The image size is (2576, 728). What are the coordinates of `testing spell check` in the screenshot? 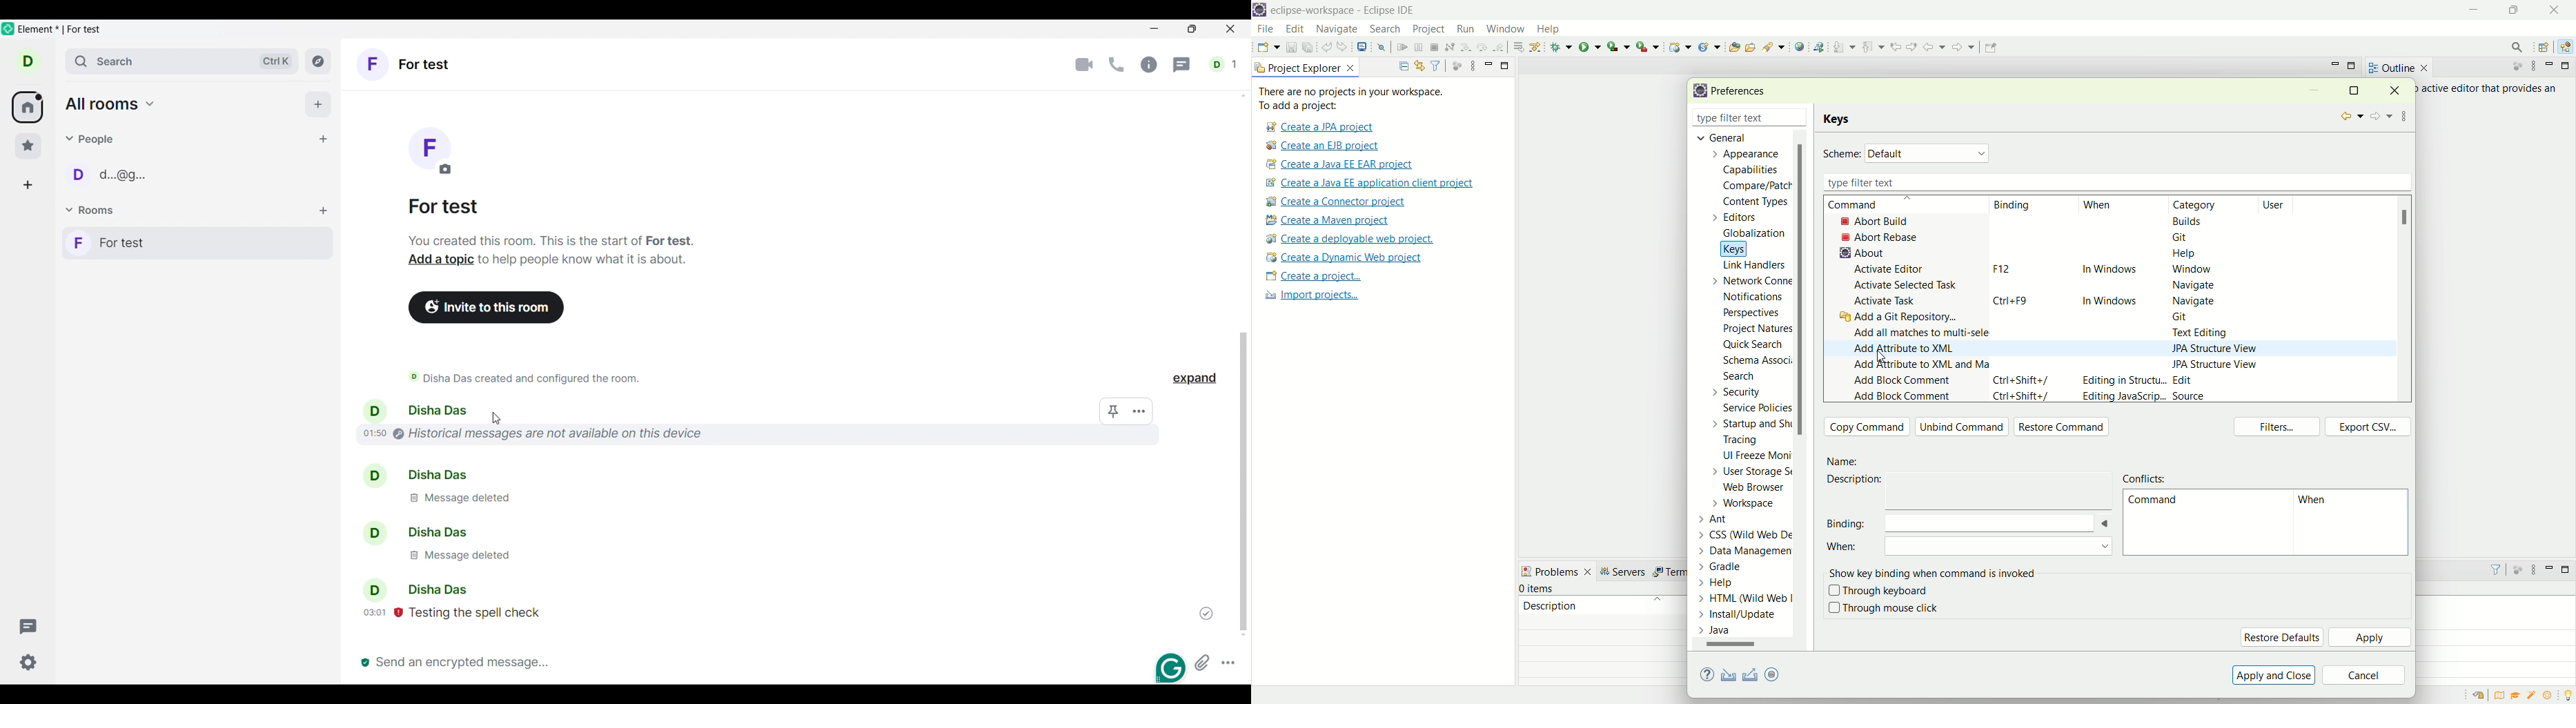 It's located at (463, 612).